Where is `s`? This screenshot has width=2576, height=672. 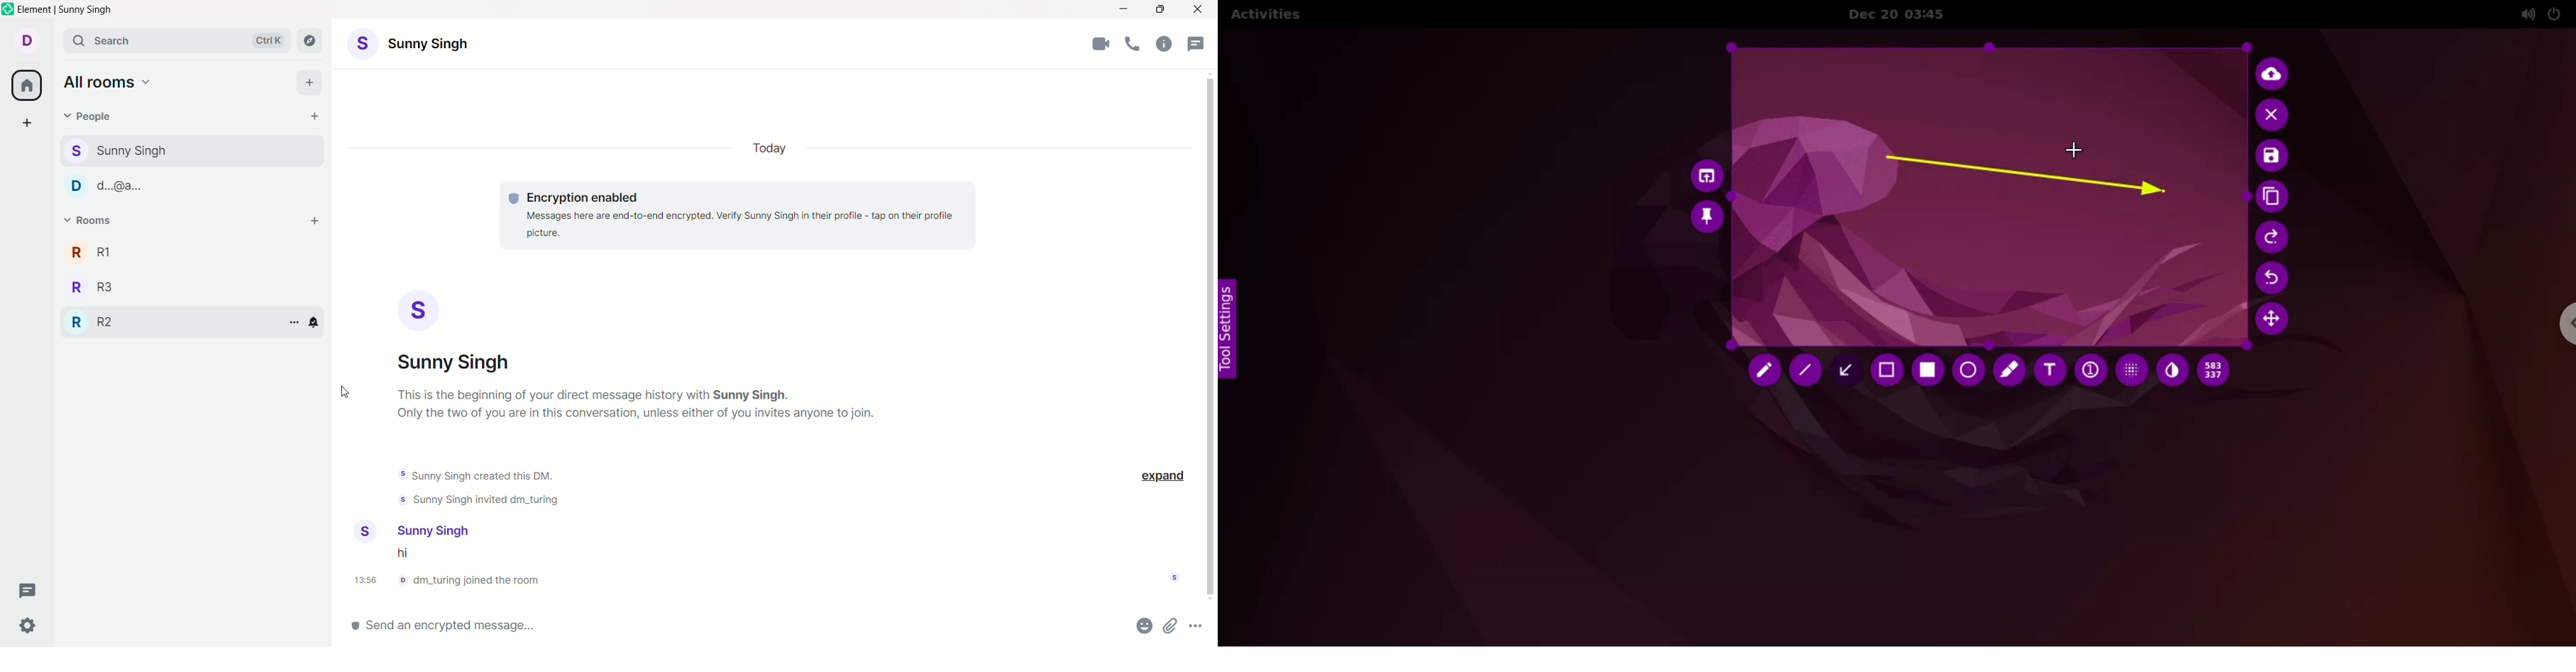
s is located at coordinates (127, 150).